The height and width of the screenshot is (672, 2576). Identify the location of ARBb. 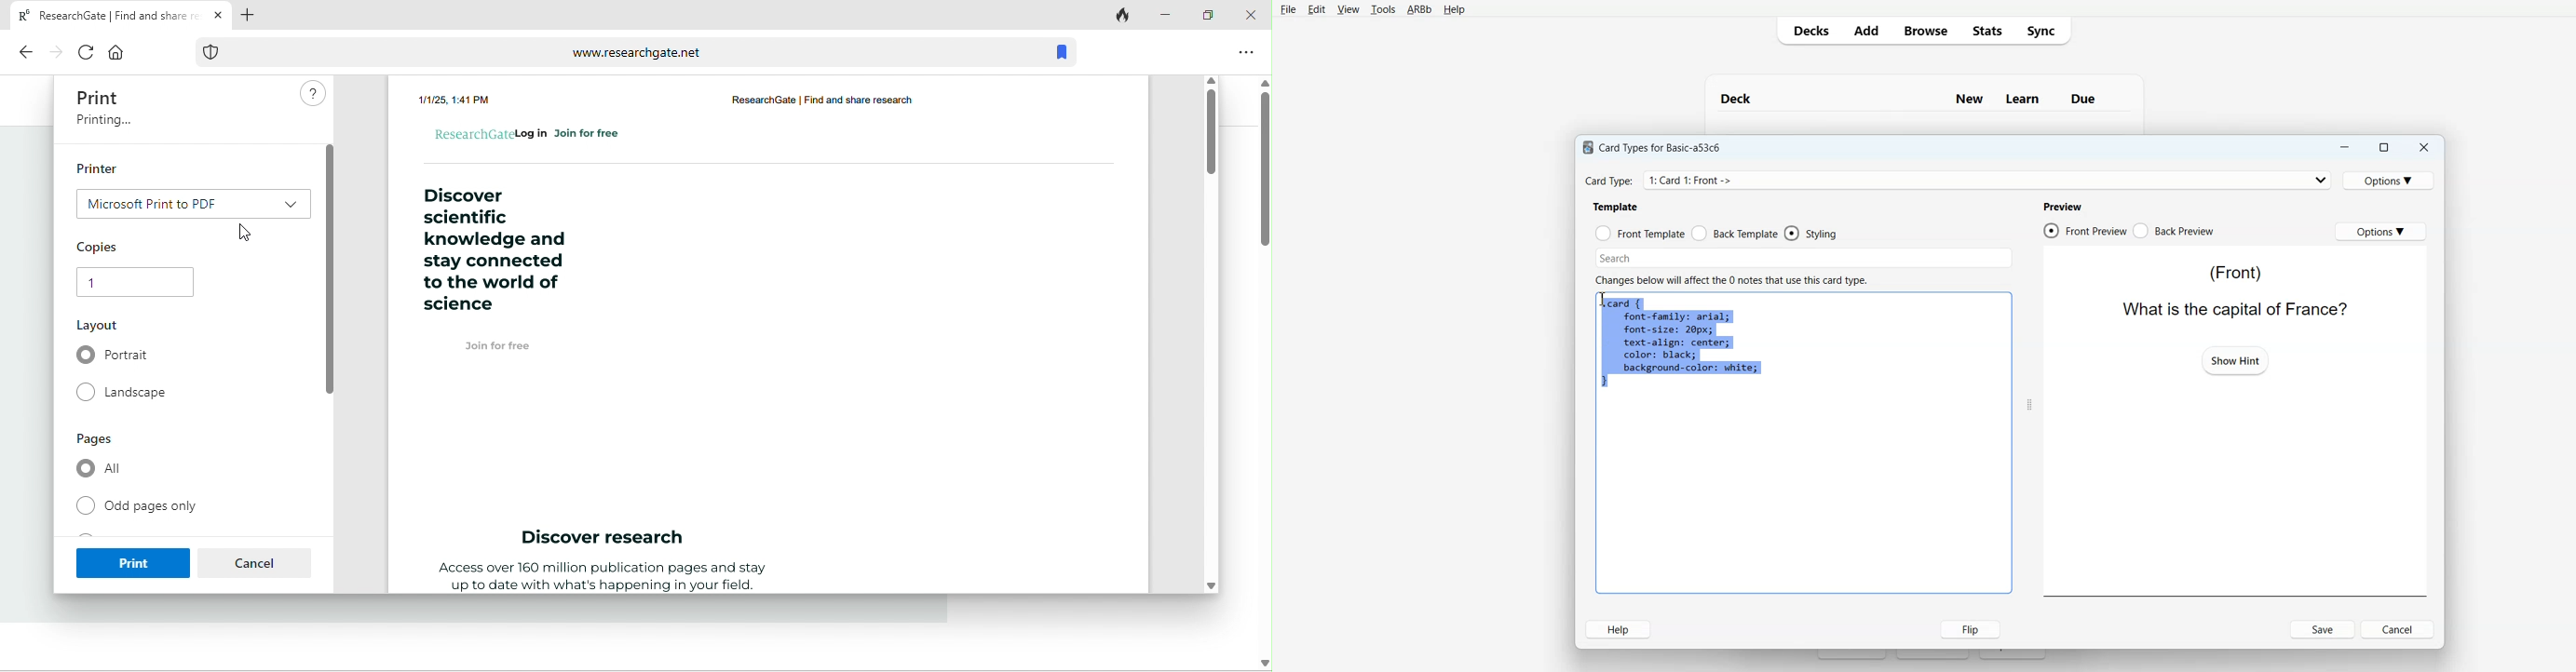
(1418, 10).